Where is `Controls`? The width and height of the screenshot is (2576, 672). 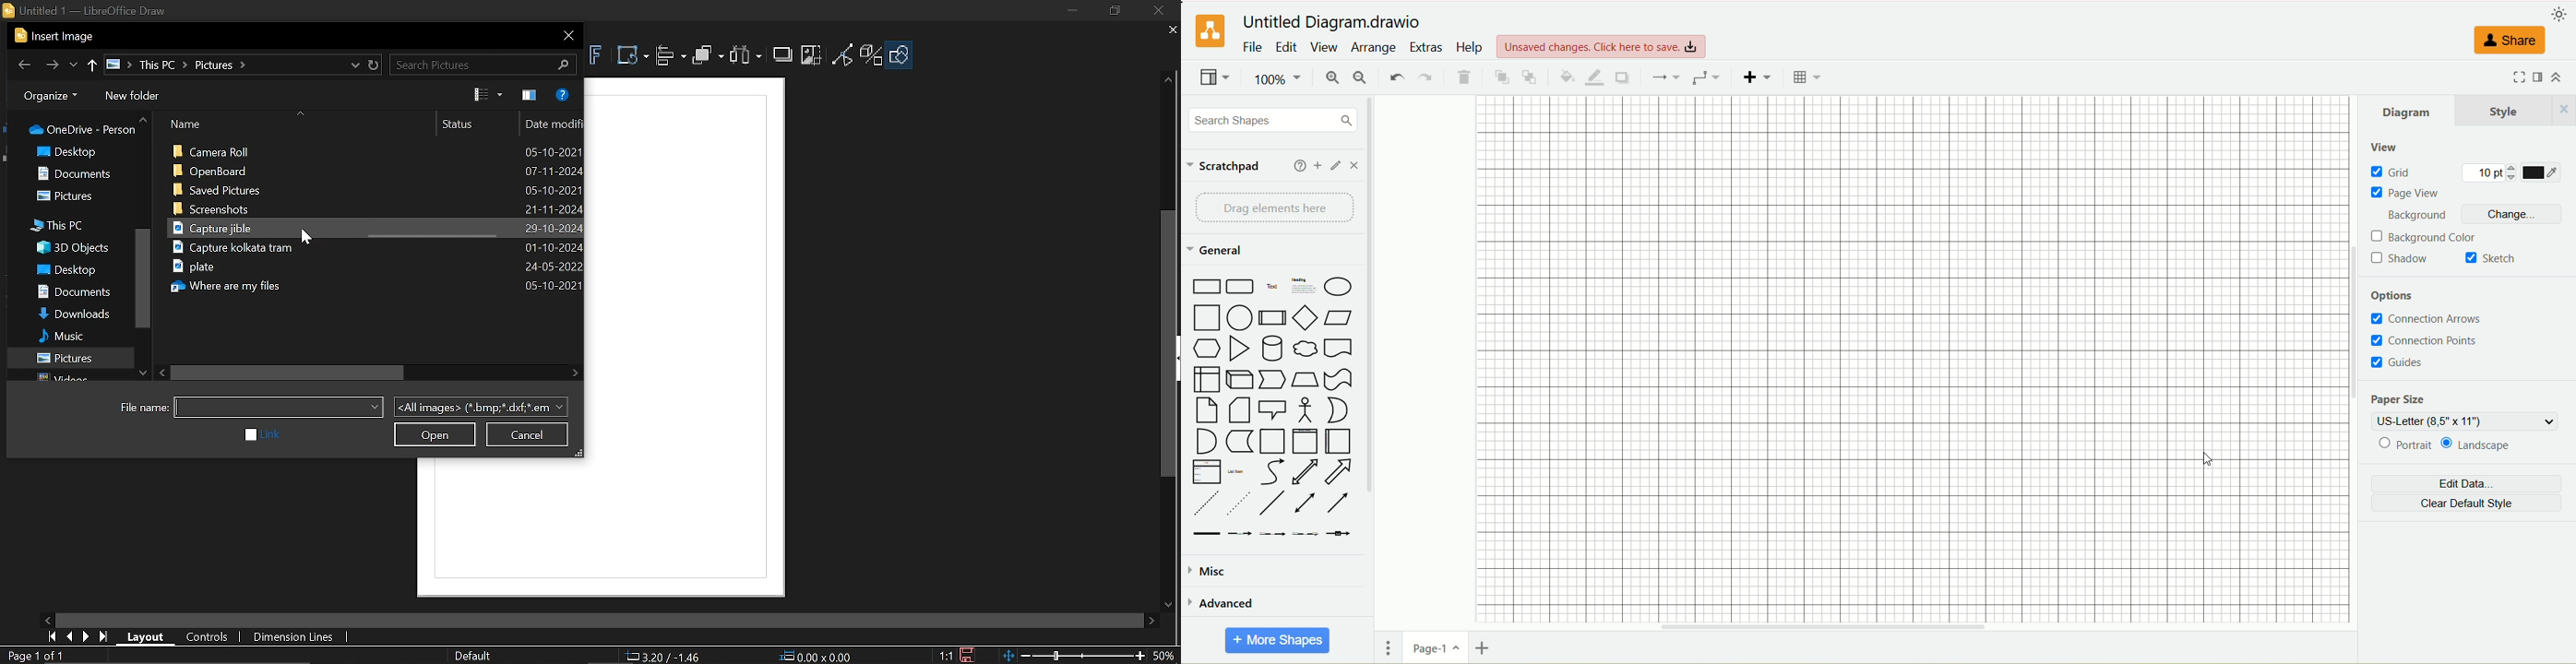 Controls is located at coordinates (209, 636).